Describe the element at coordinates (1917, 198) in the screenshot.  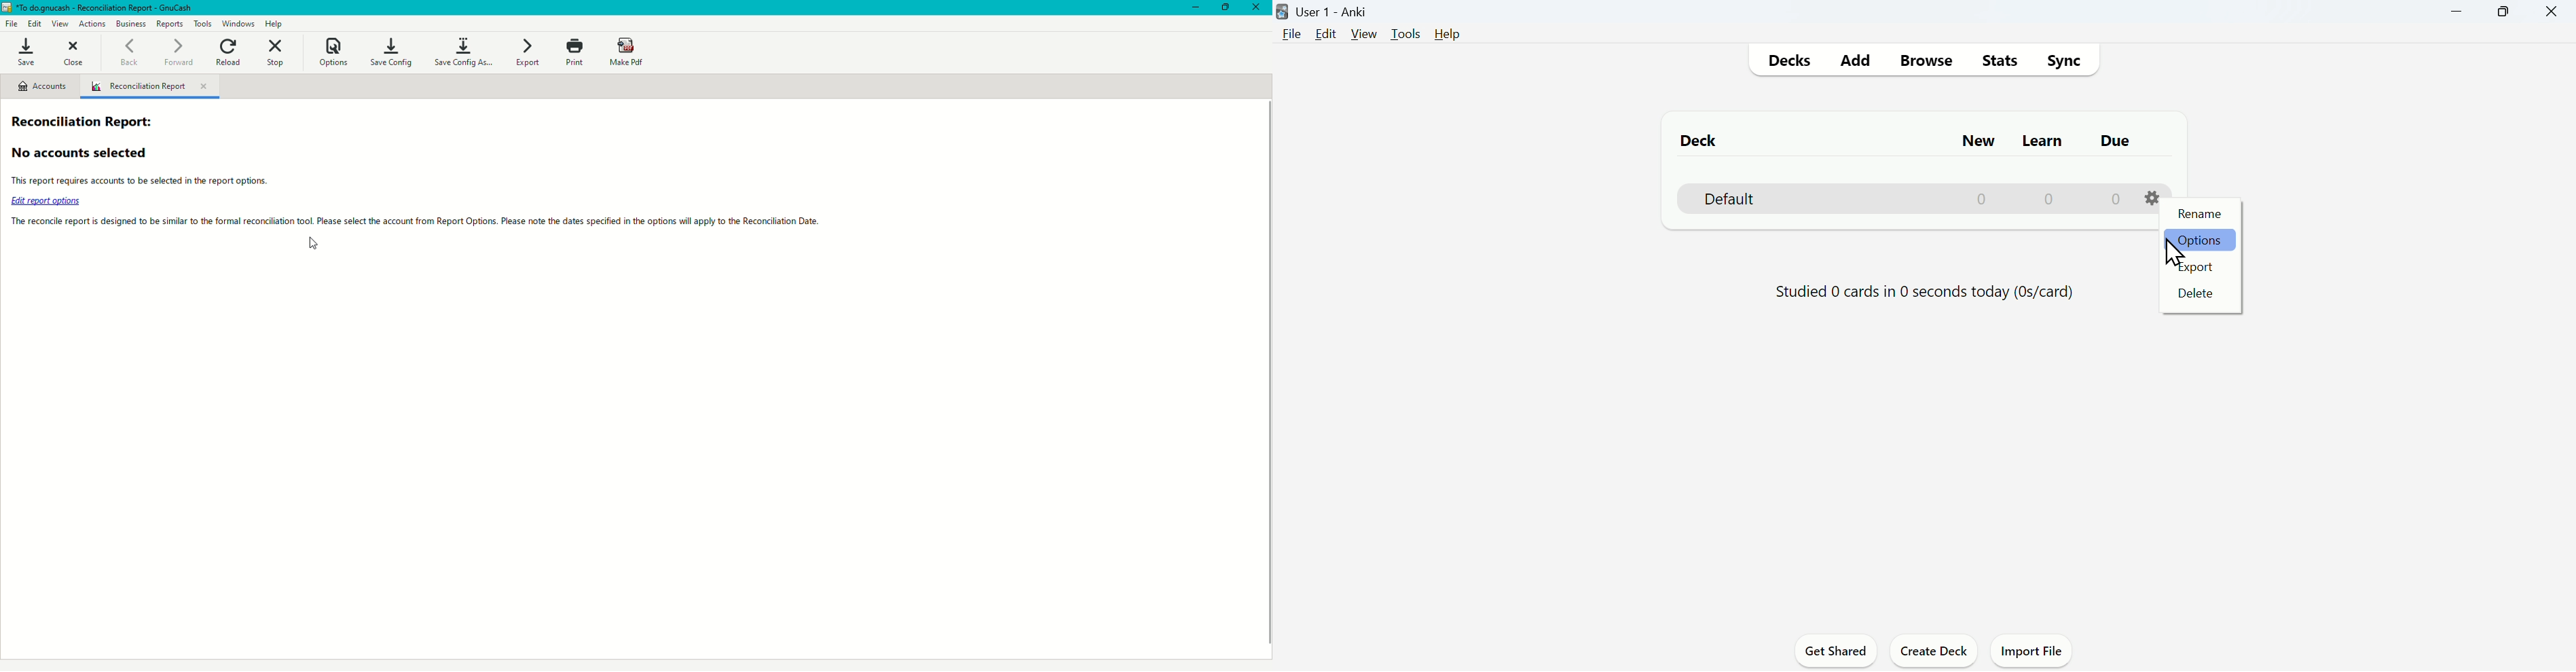
I see `Deck` at that location.